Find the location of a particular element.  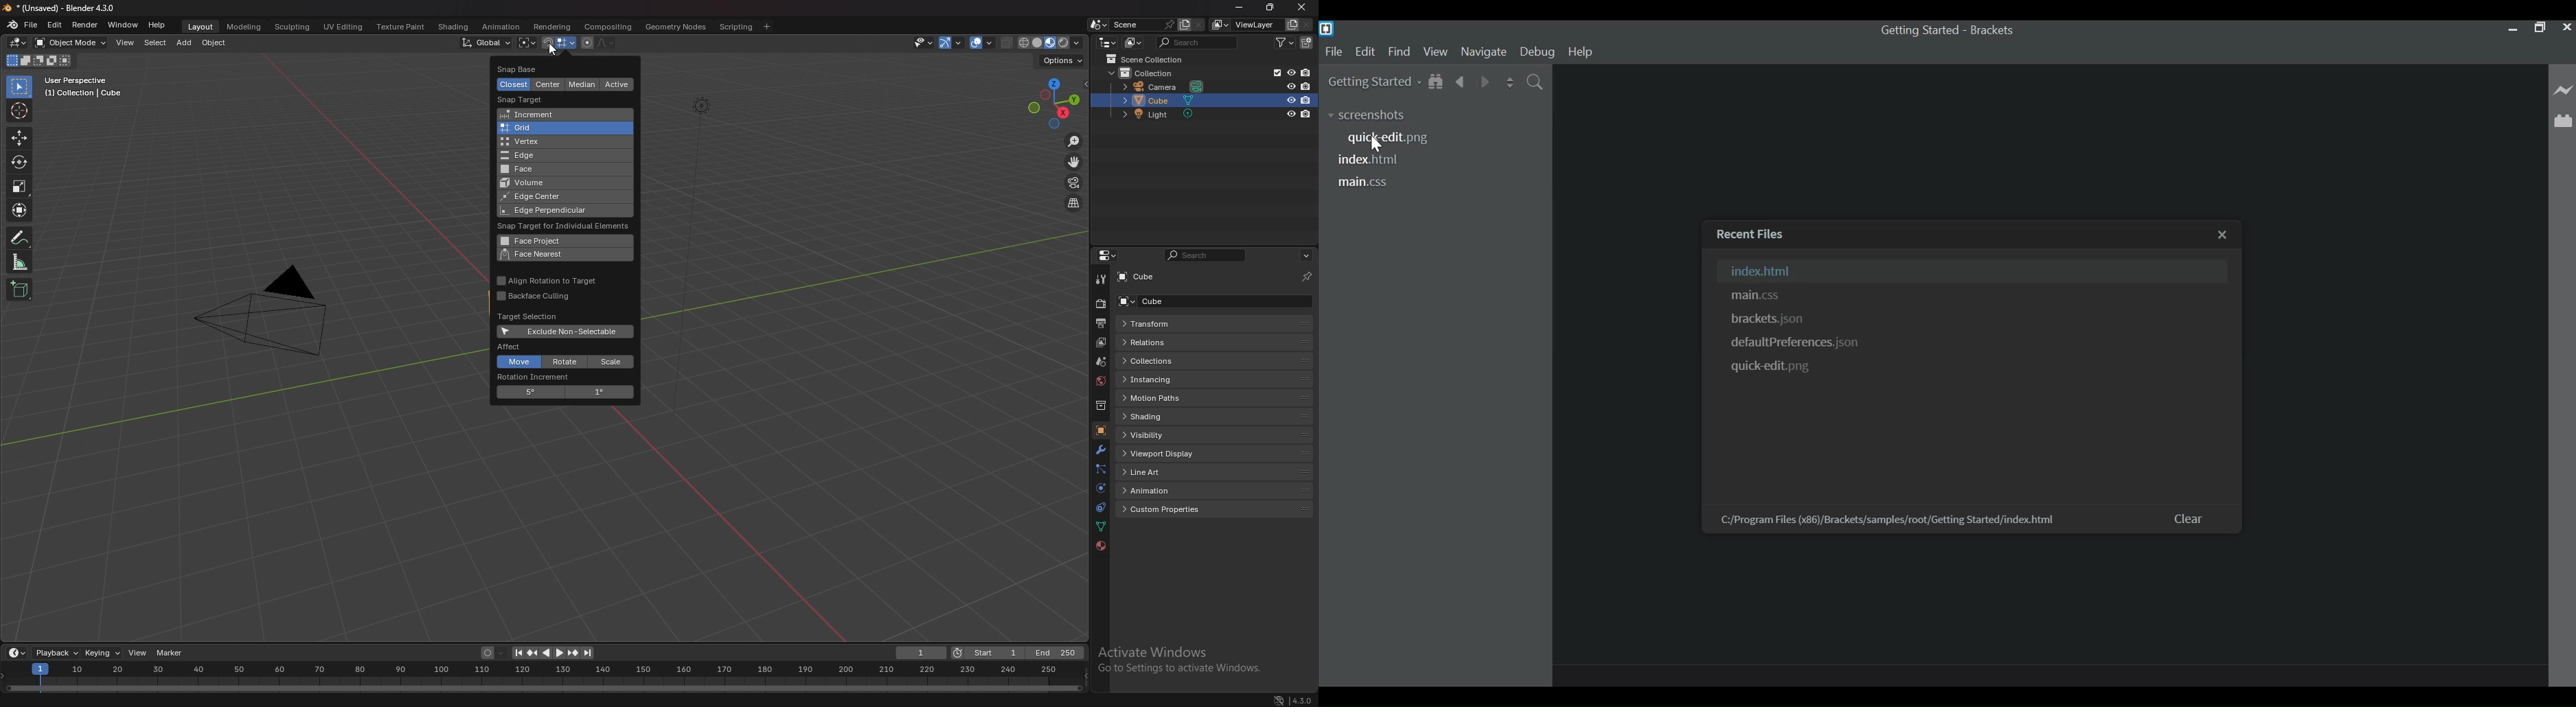

Recent Files is located at coordinates (1755, 234).